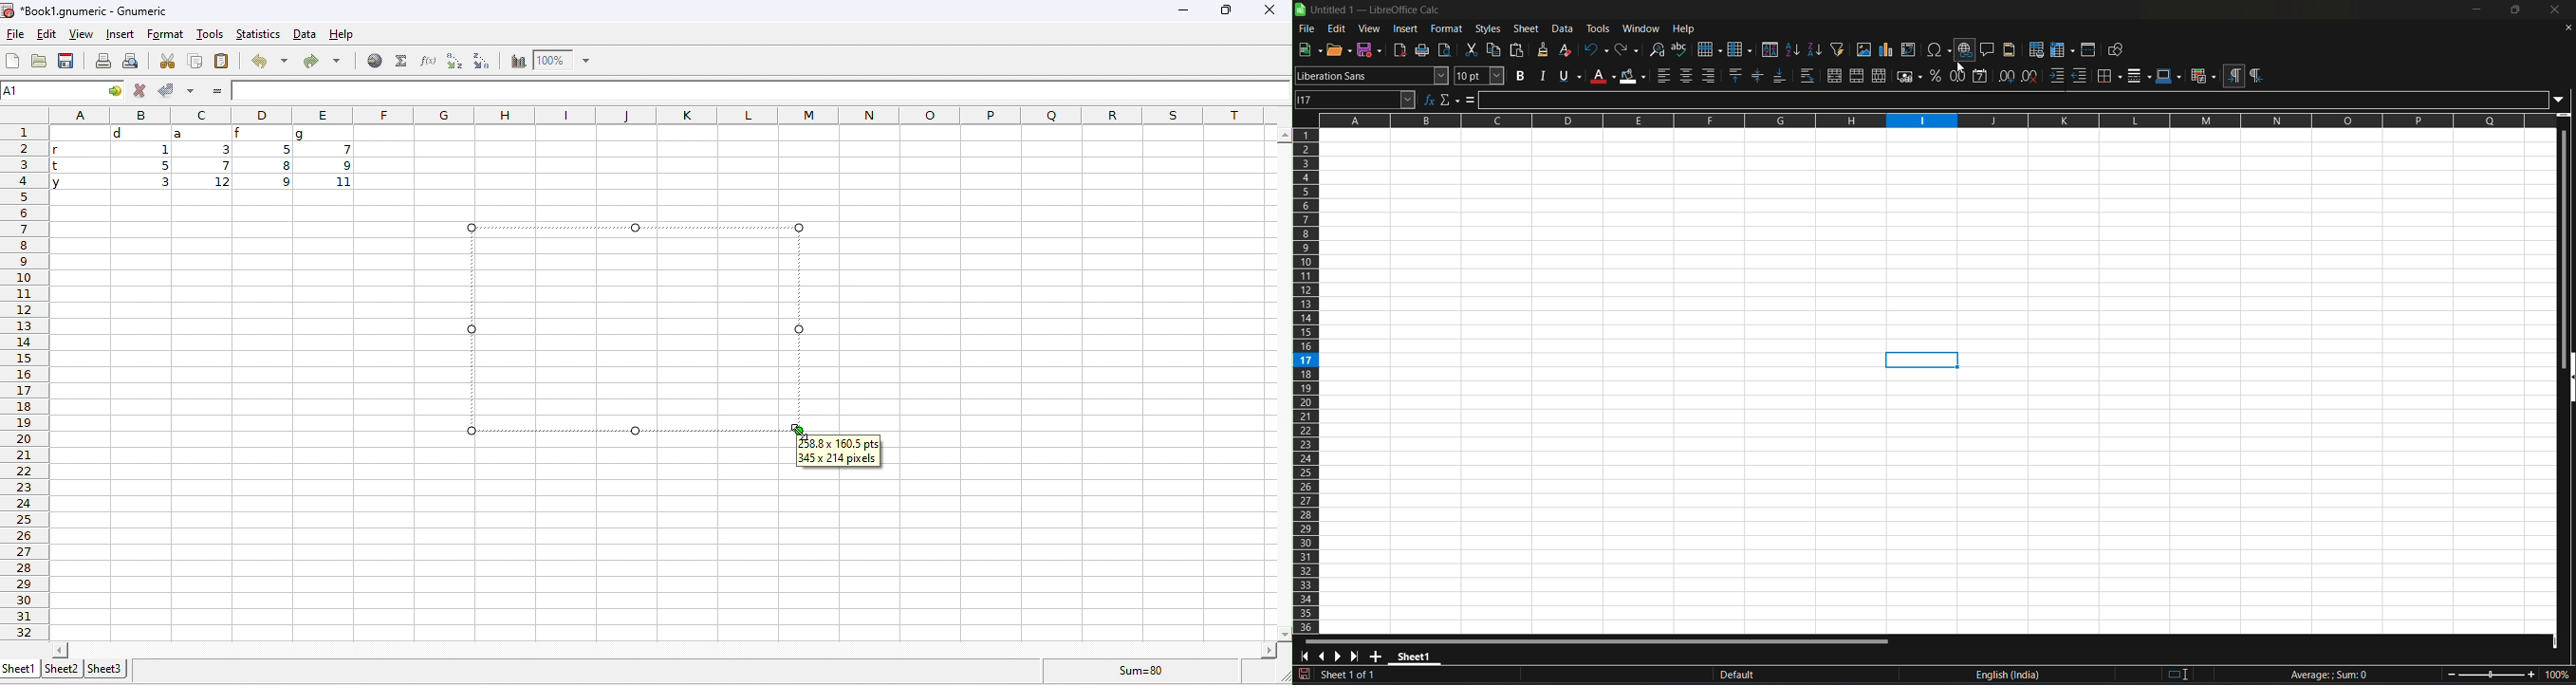 The width and height of the screenshot is (2576, 700). Describe the element at coordinates (1857, 76) in the screenshot. I see `merge cells` at that location.